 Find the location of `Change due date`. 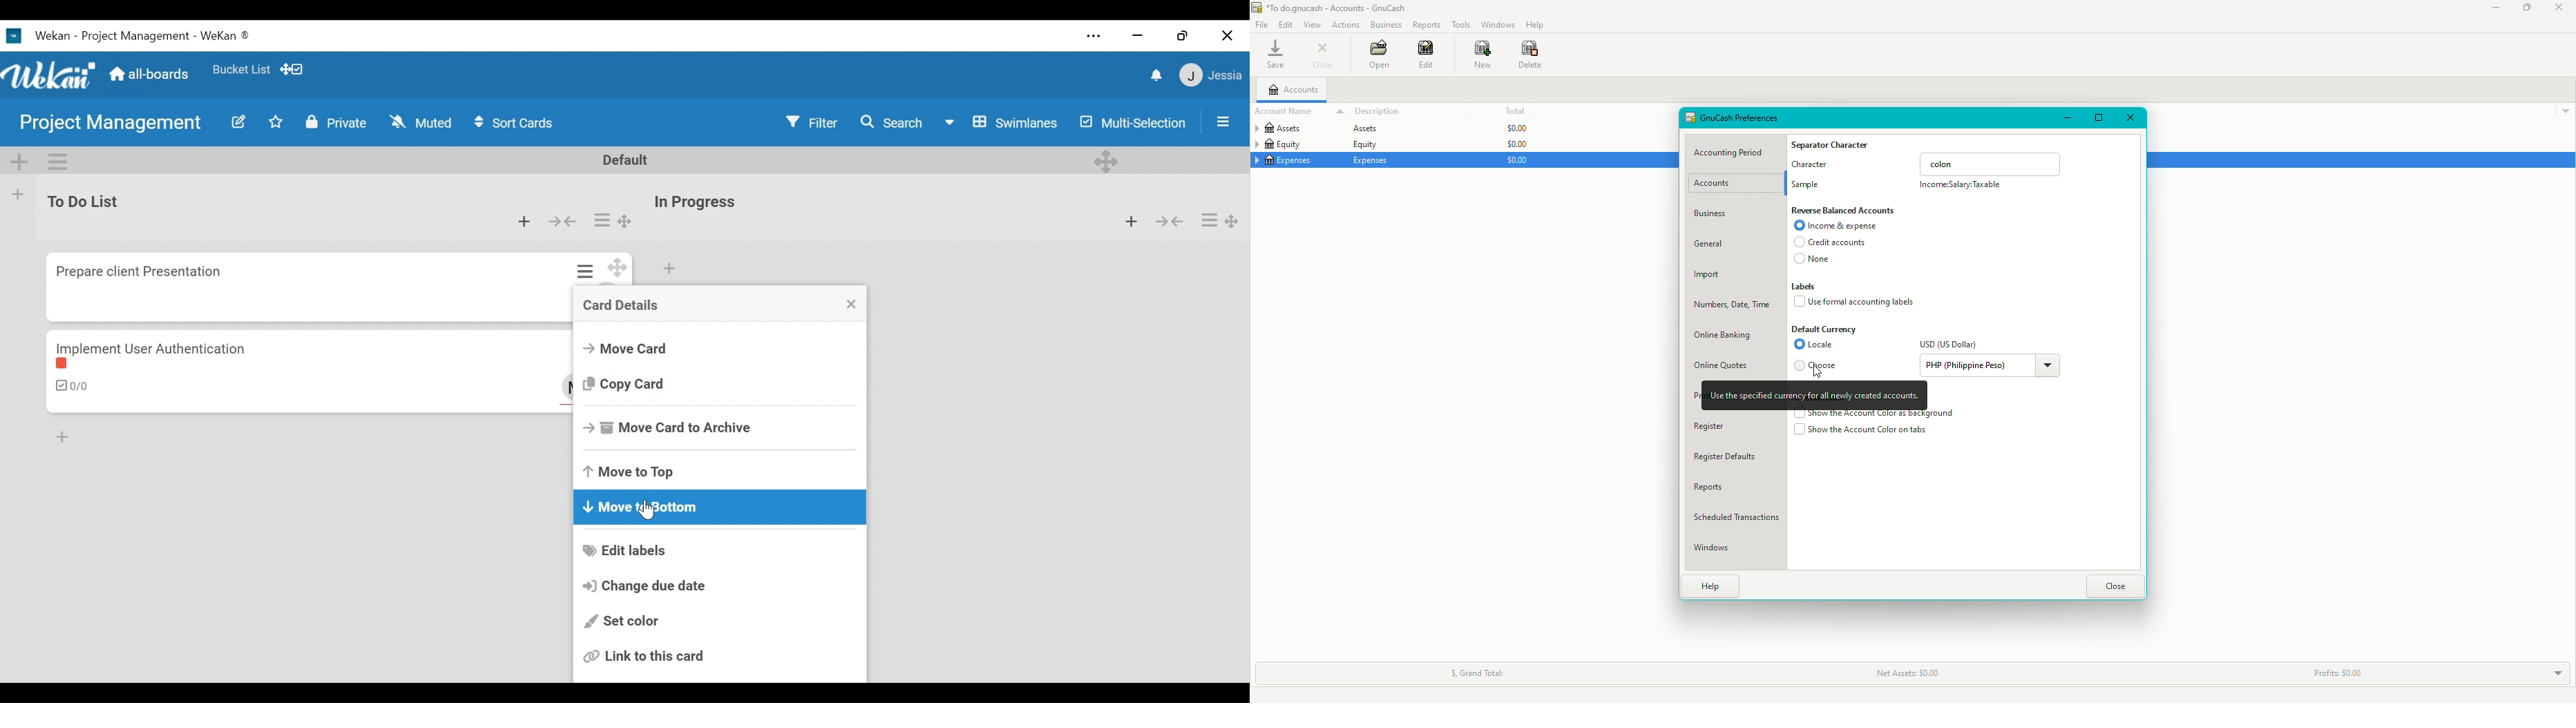

Change due date is located at coordinates (644, 586).